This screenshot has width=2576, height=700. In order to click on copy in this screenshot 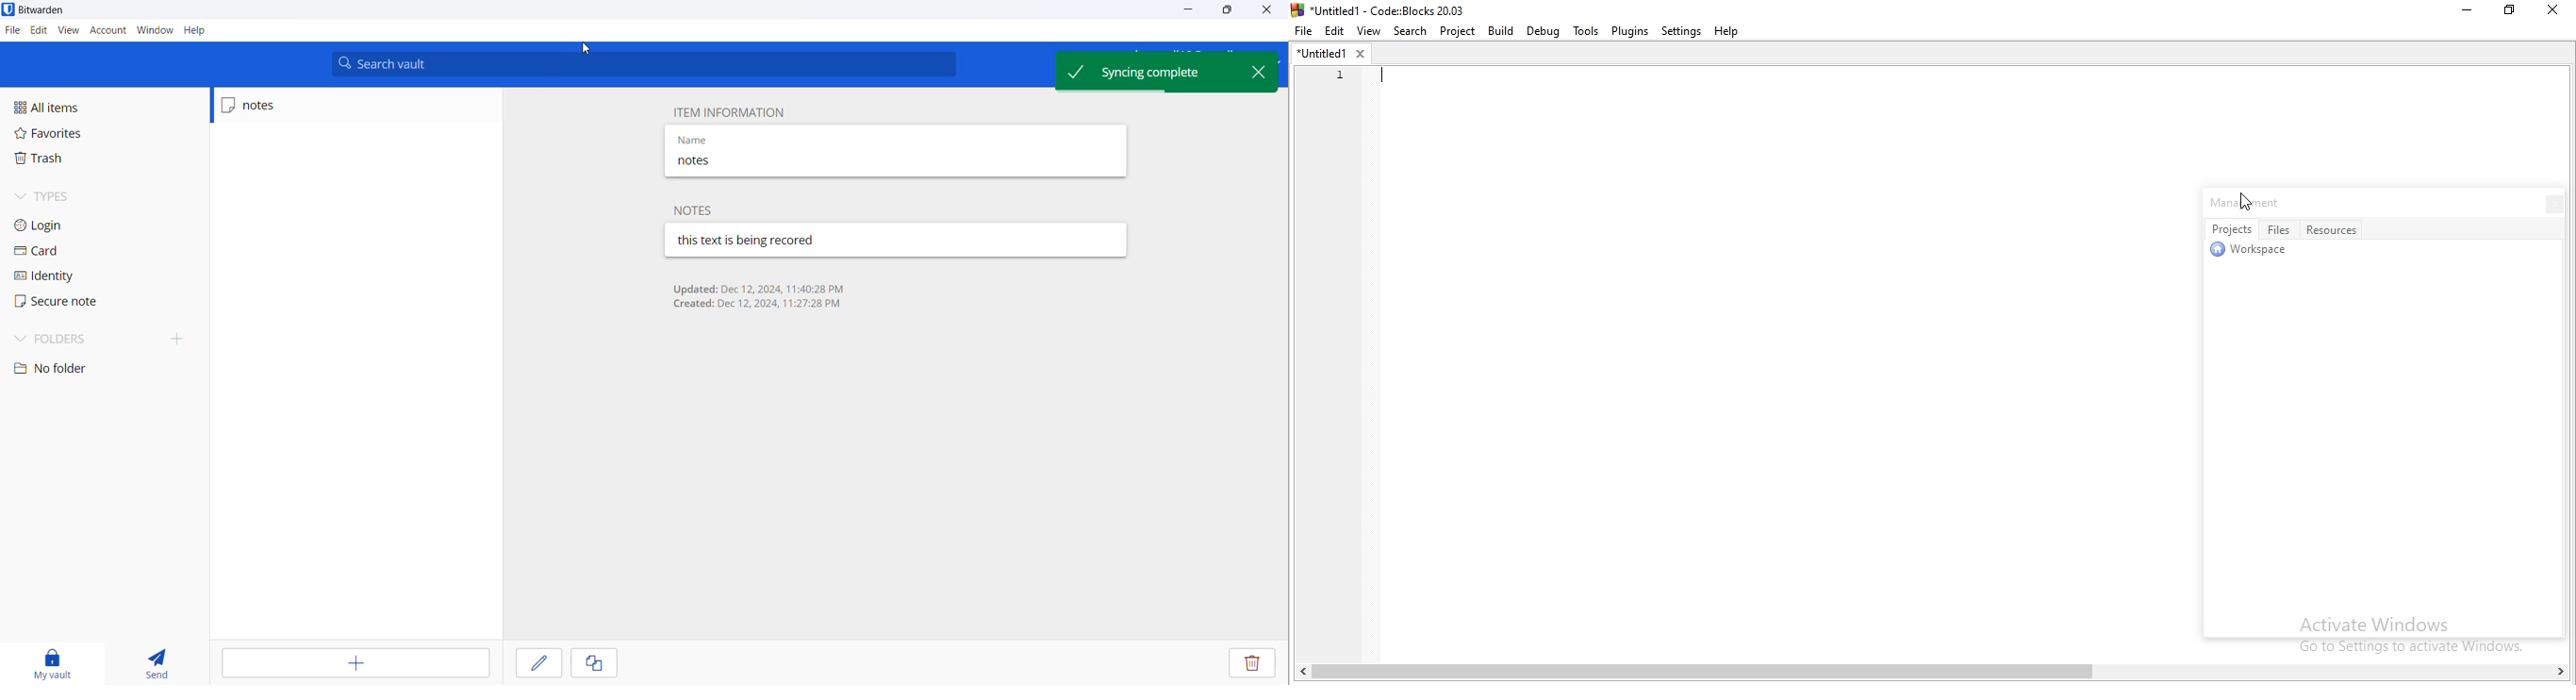, I will do `click(595, 664)`.